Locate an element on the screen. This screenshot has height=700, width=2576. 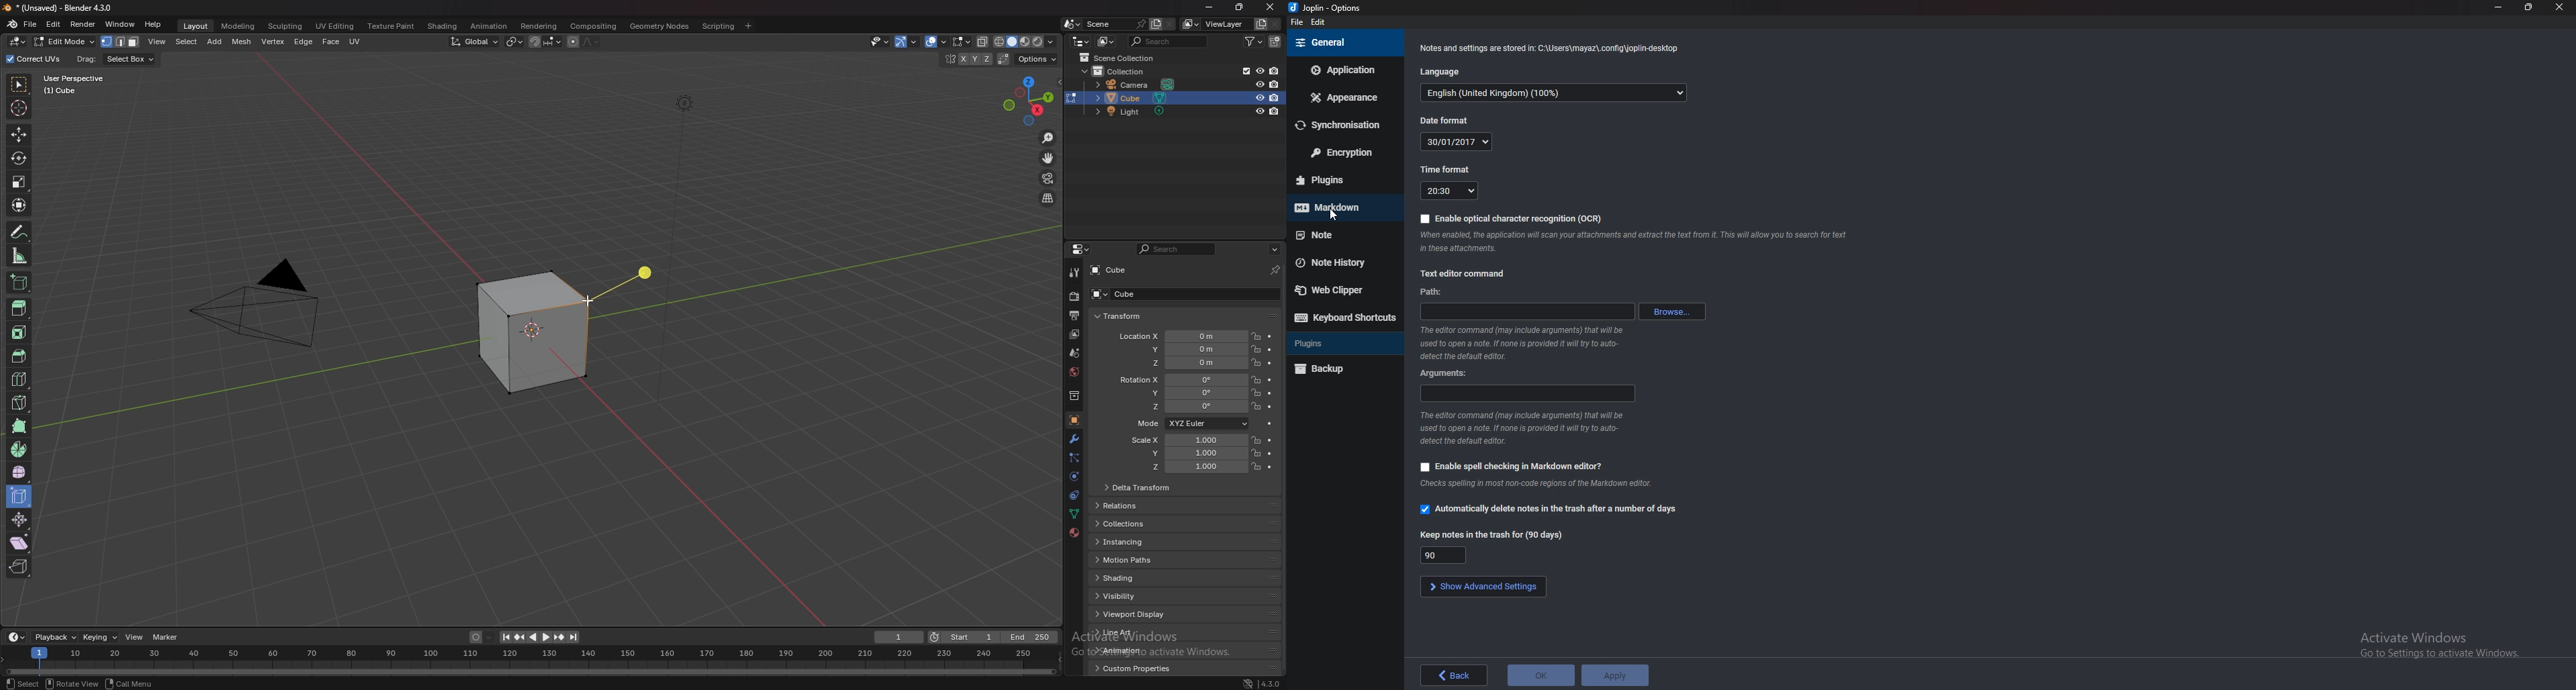
hide in viewport is located at coordinates (1258, 111).